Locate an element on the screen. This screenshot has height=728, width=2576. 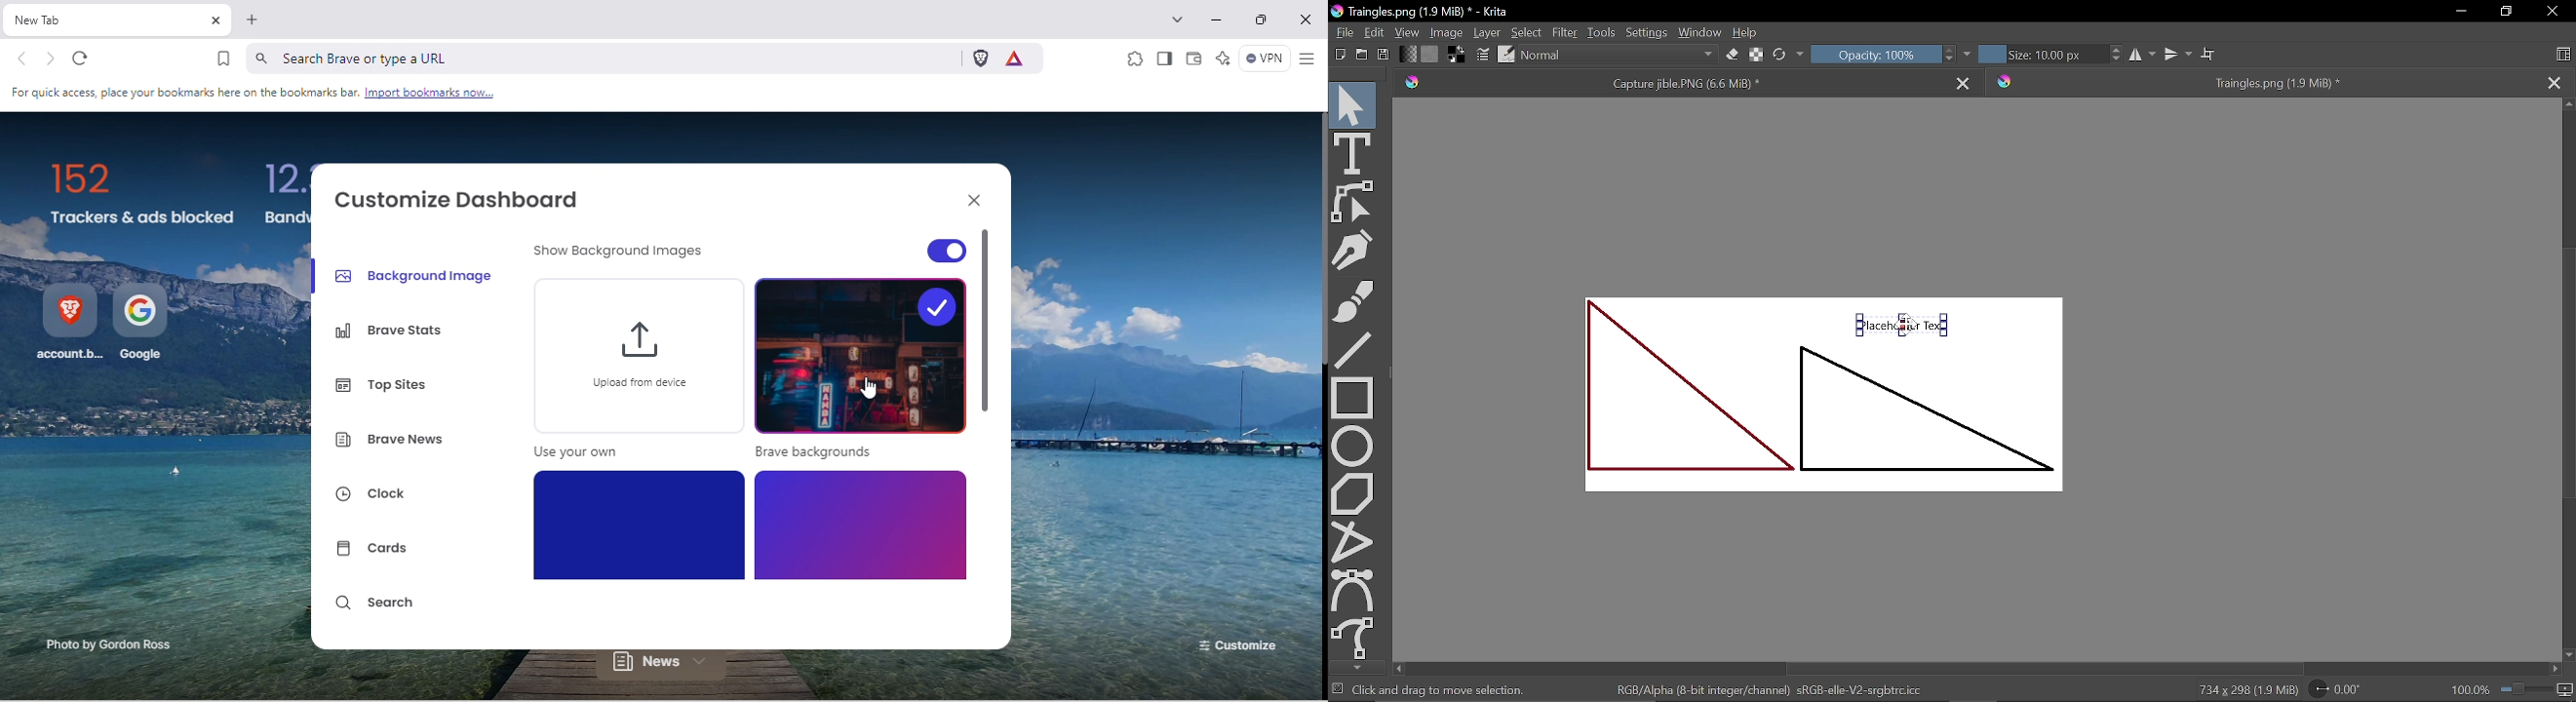
Bezier select tool is located at coordinates (1354, 590).